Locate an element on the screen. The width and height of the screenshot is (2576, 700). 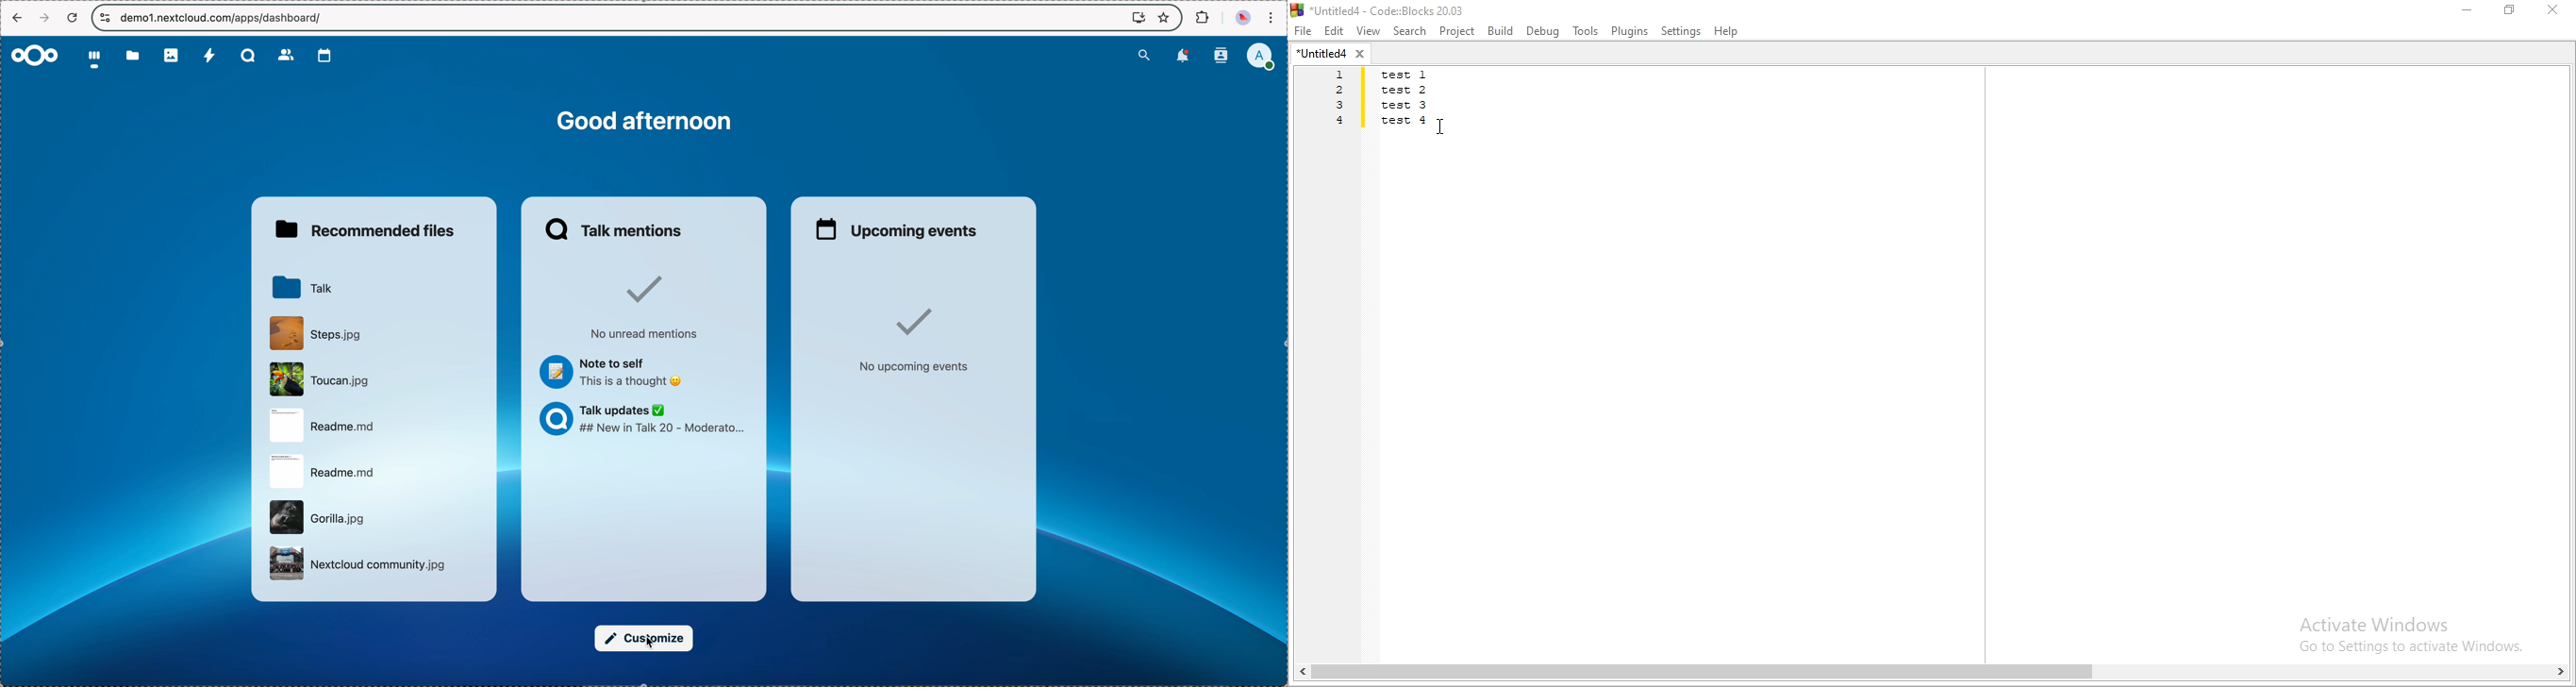
file is located at coordinates (359, 565).